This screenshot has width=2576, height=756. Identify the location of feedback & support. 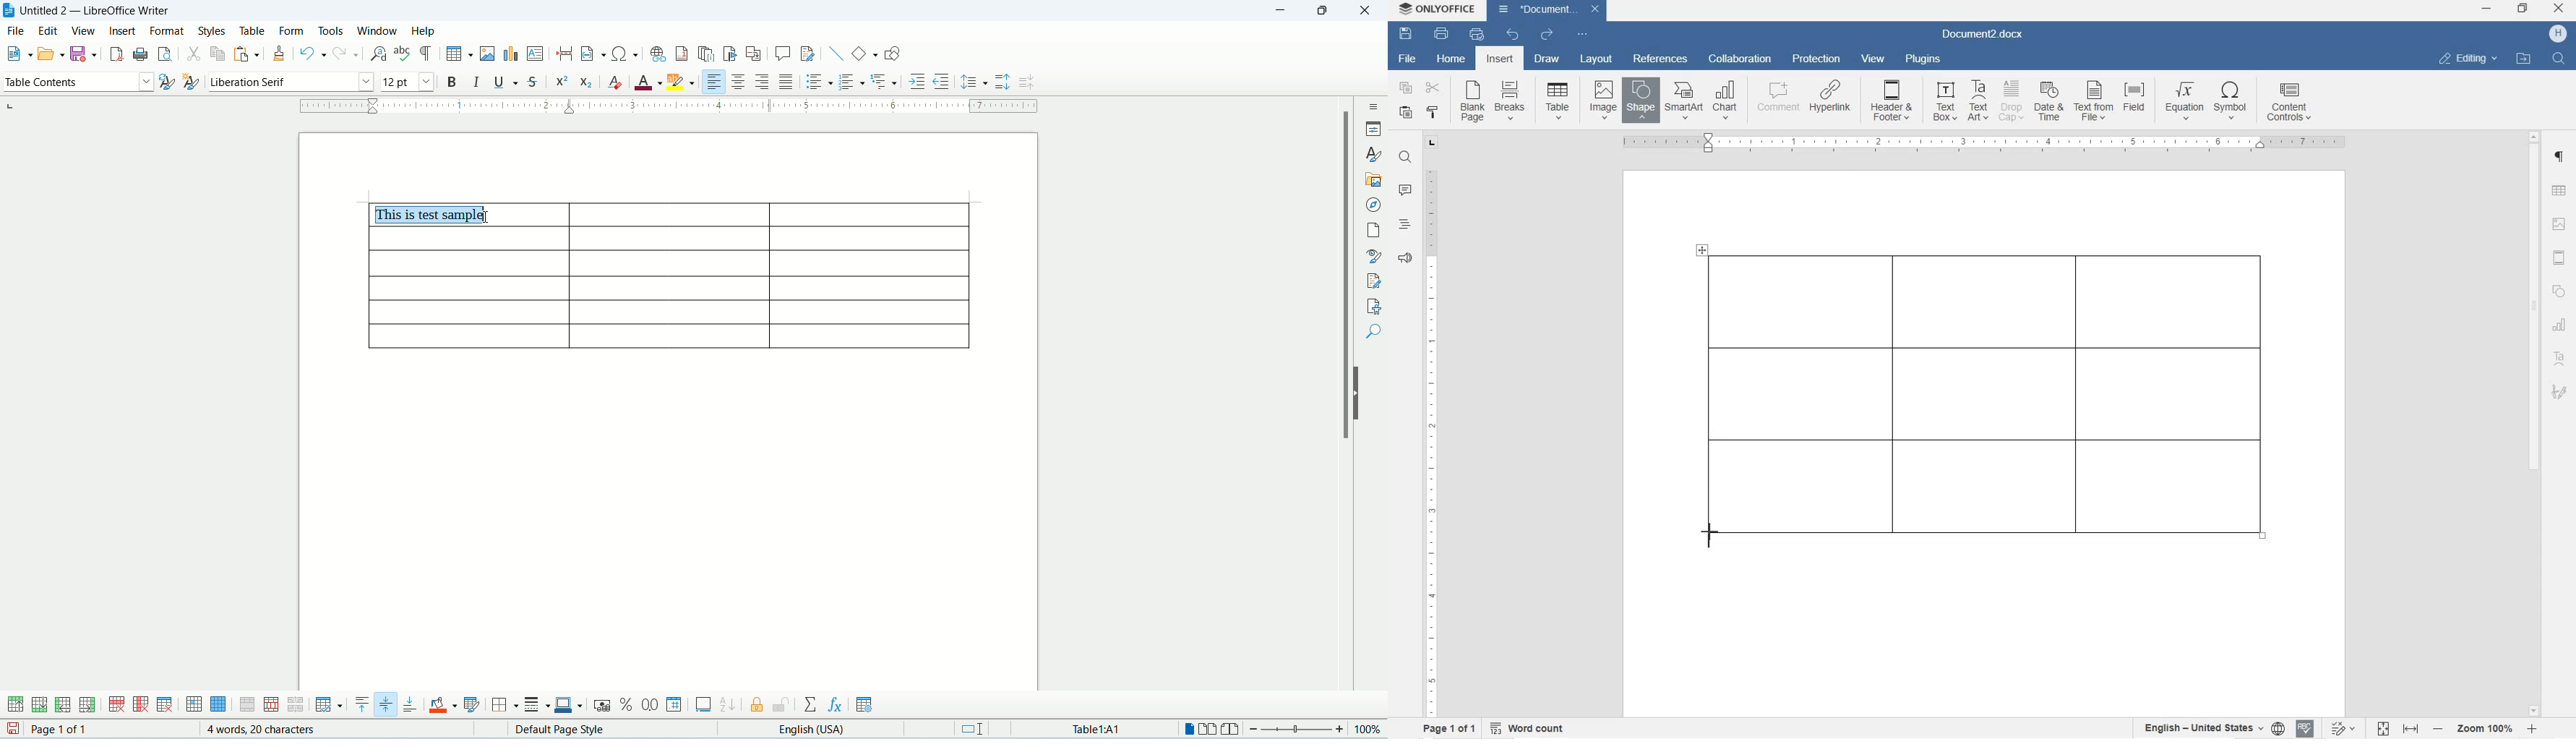
(1405, 260).